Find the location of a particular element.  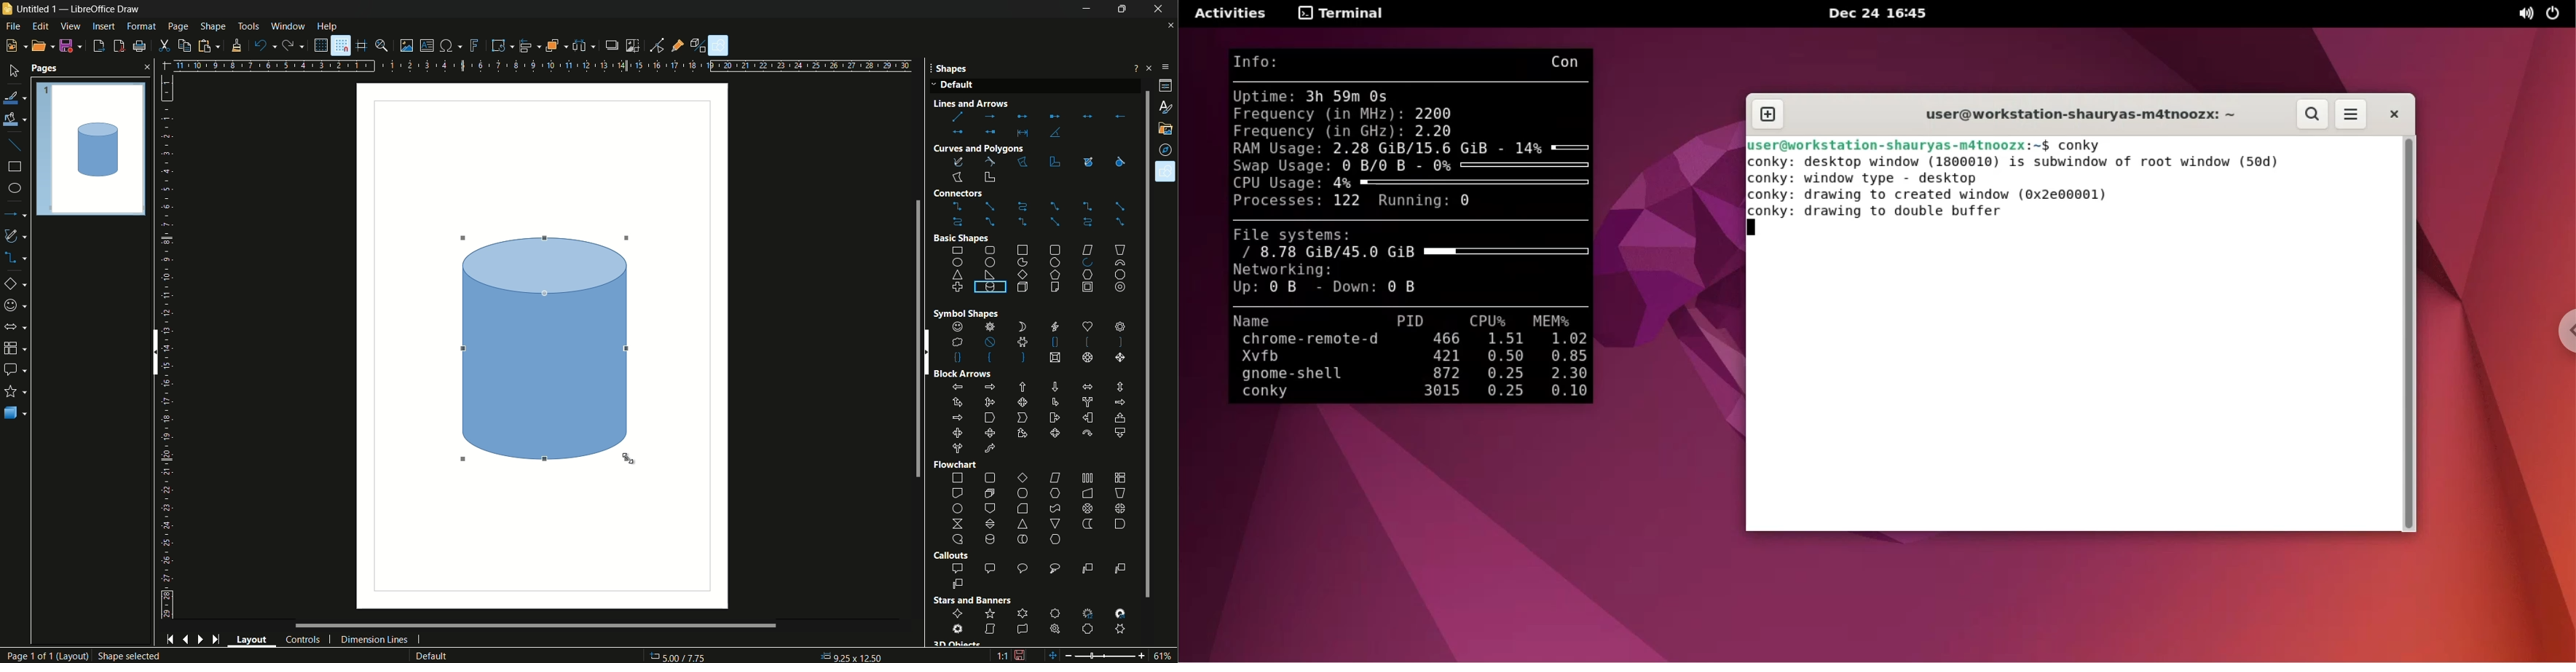

select is located at coordinates (14, 71).